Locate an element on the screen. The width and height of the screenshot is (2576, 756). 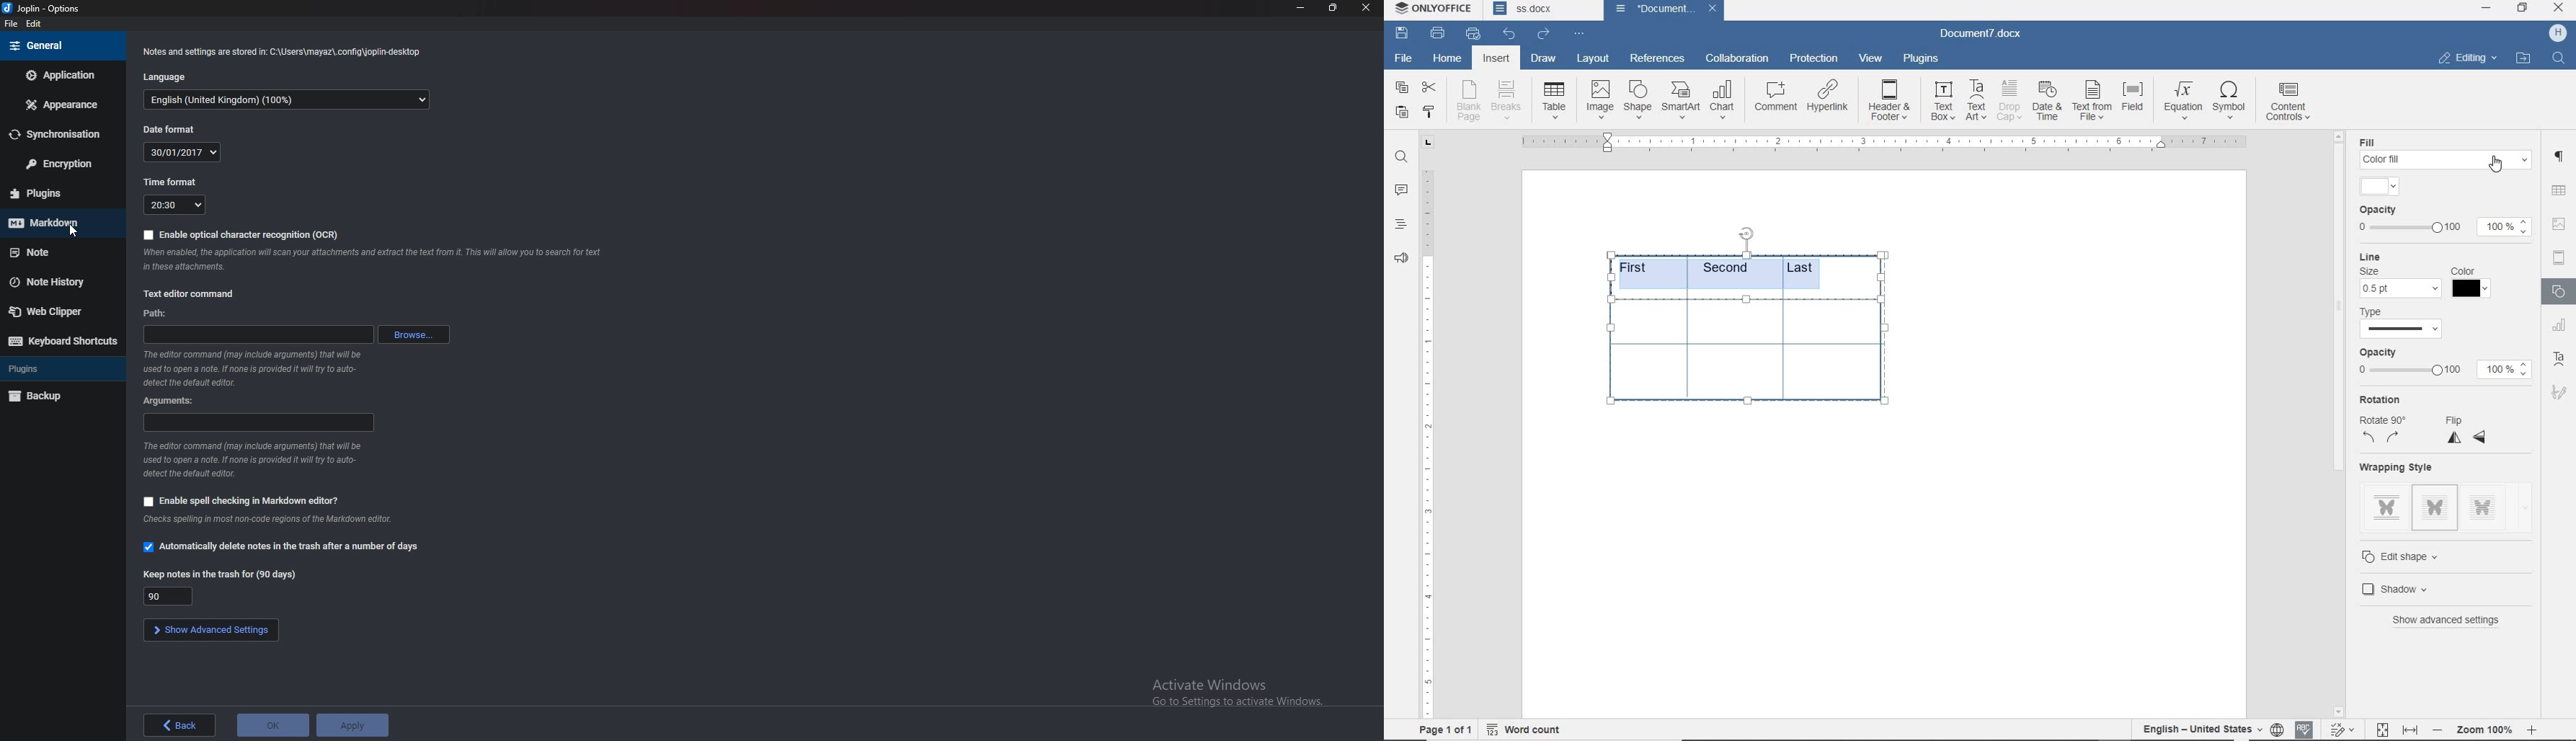
shadow is located at coordinates (2407, 588).